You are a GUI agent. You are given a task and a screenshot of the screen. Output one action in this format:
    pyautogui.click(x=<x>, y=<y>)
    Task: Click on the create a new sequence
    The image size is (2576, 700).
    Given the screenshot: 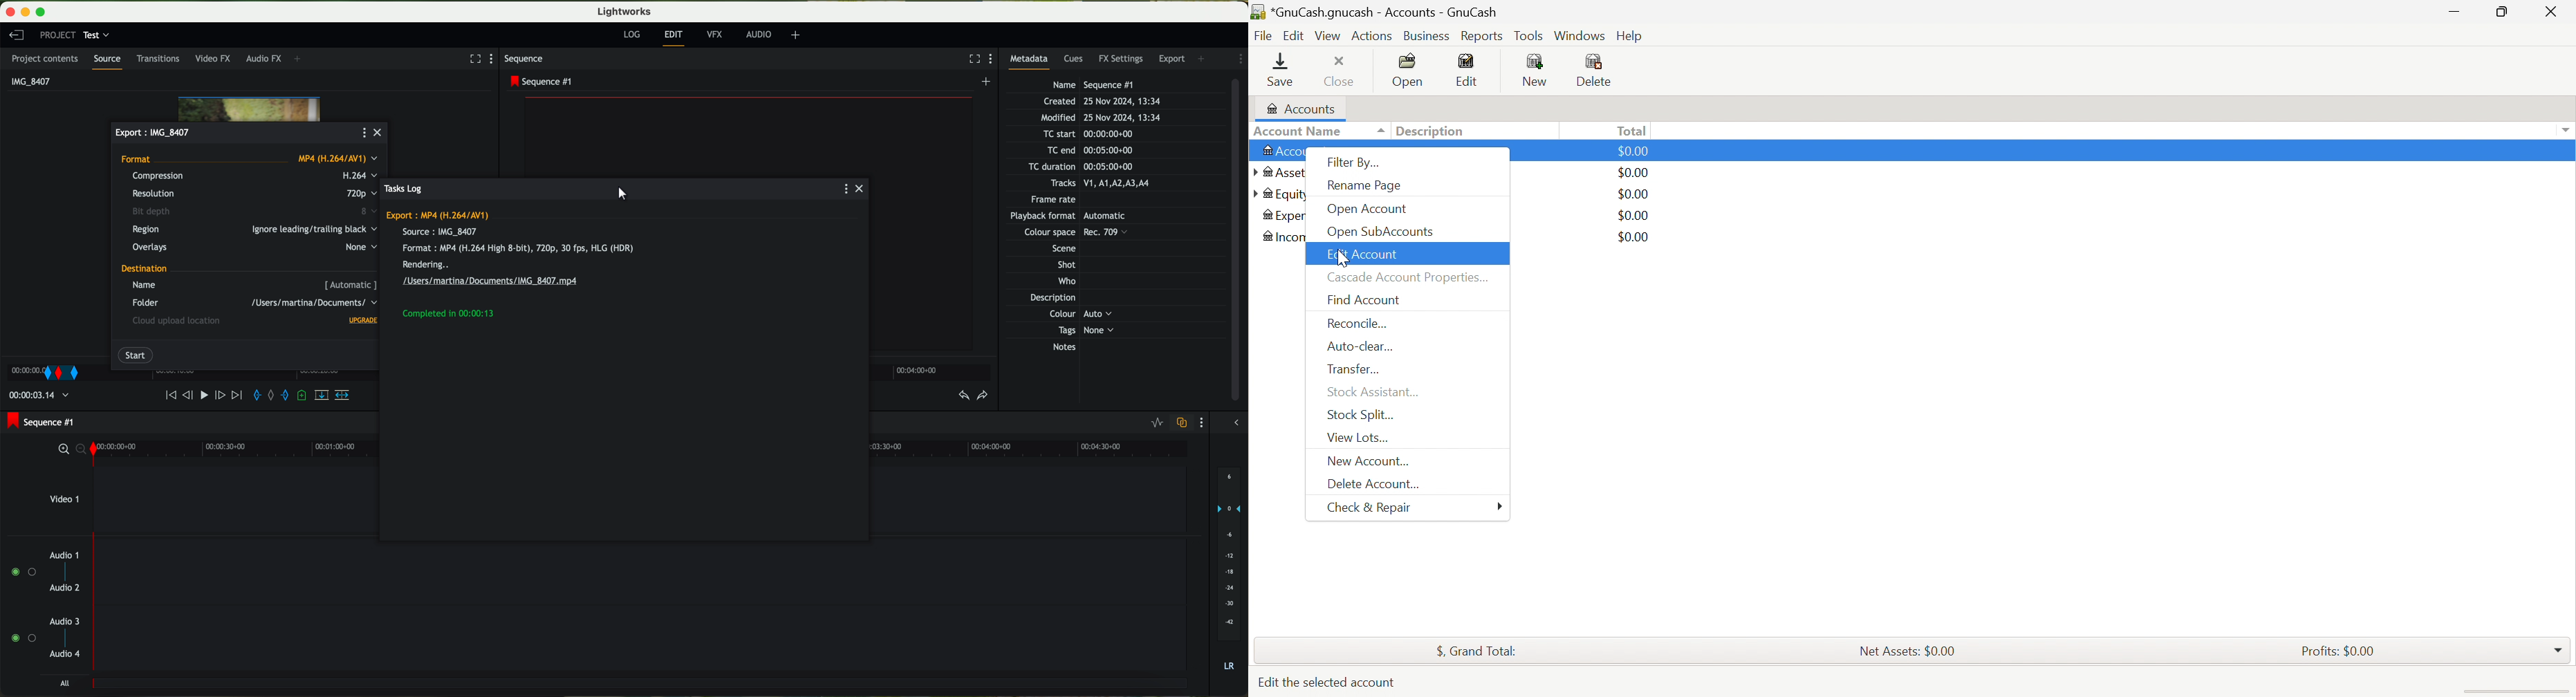 What is the action you would take?
    pyautogui.click(x=987, y=82)
    